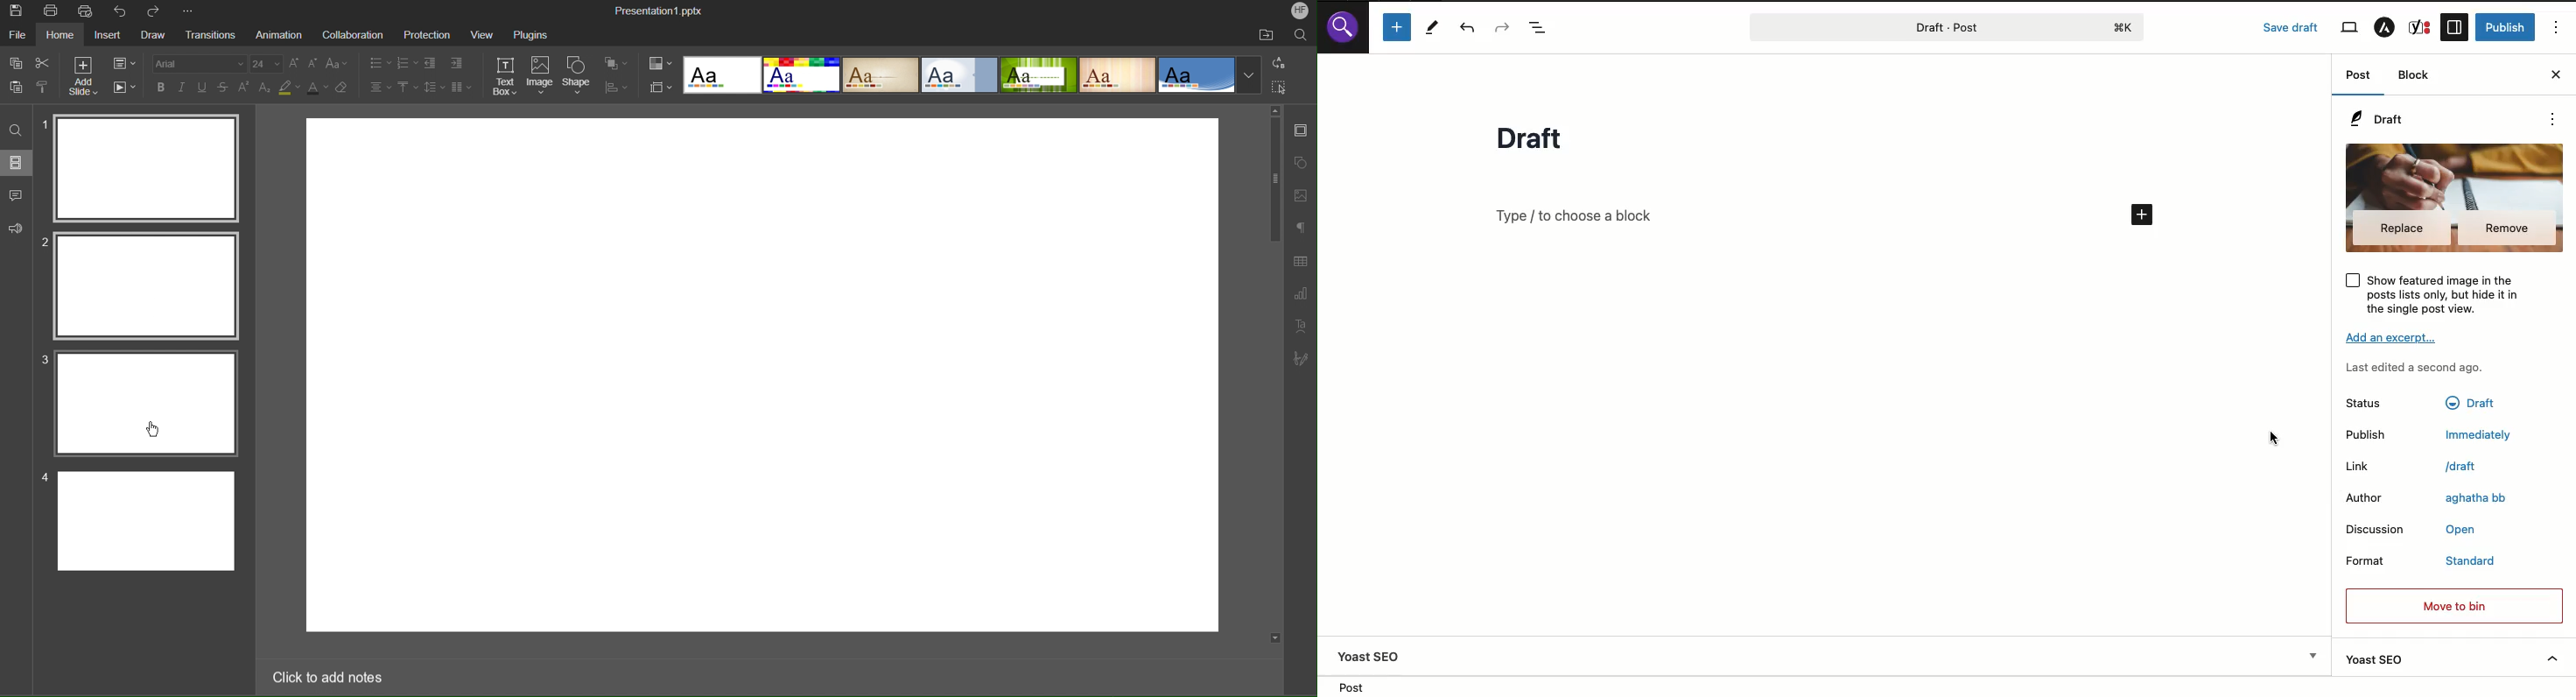  Describe the element at coordinates (1302, 195) in the screenshot. I see `Image Settings` at that location.